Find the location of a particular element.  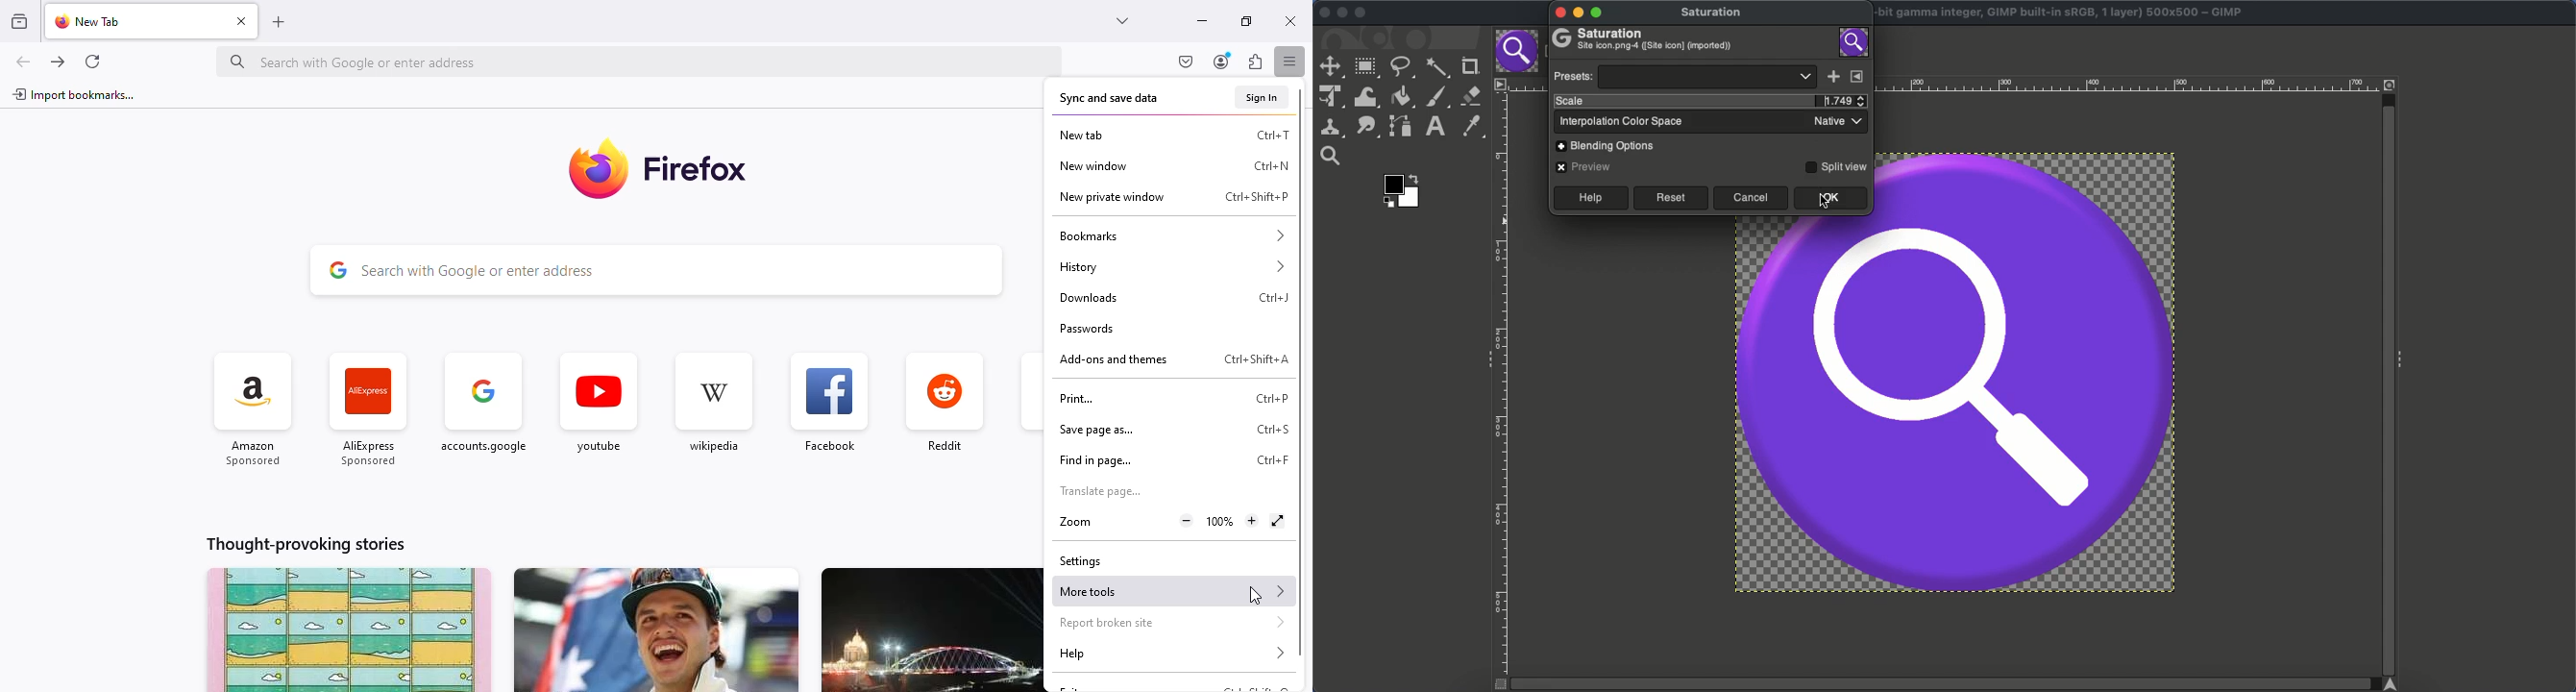

shortcut for find in page is located at coordinates (1271, 461).